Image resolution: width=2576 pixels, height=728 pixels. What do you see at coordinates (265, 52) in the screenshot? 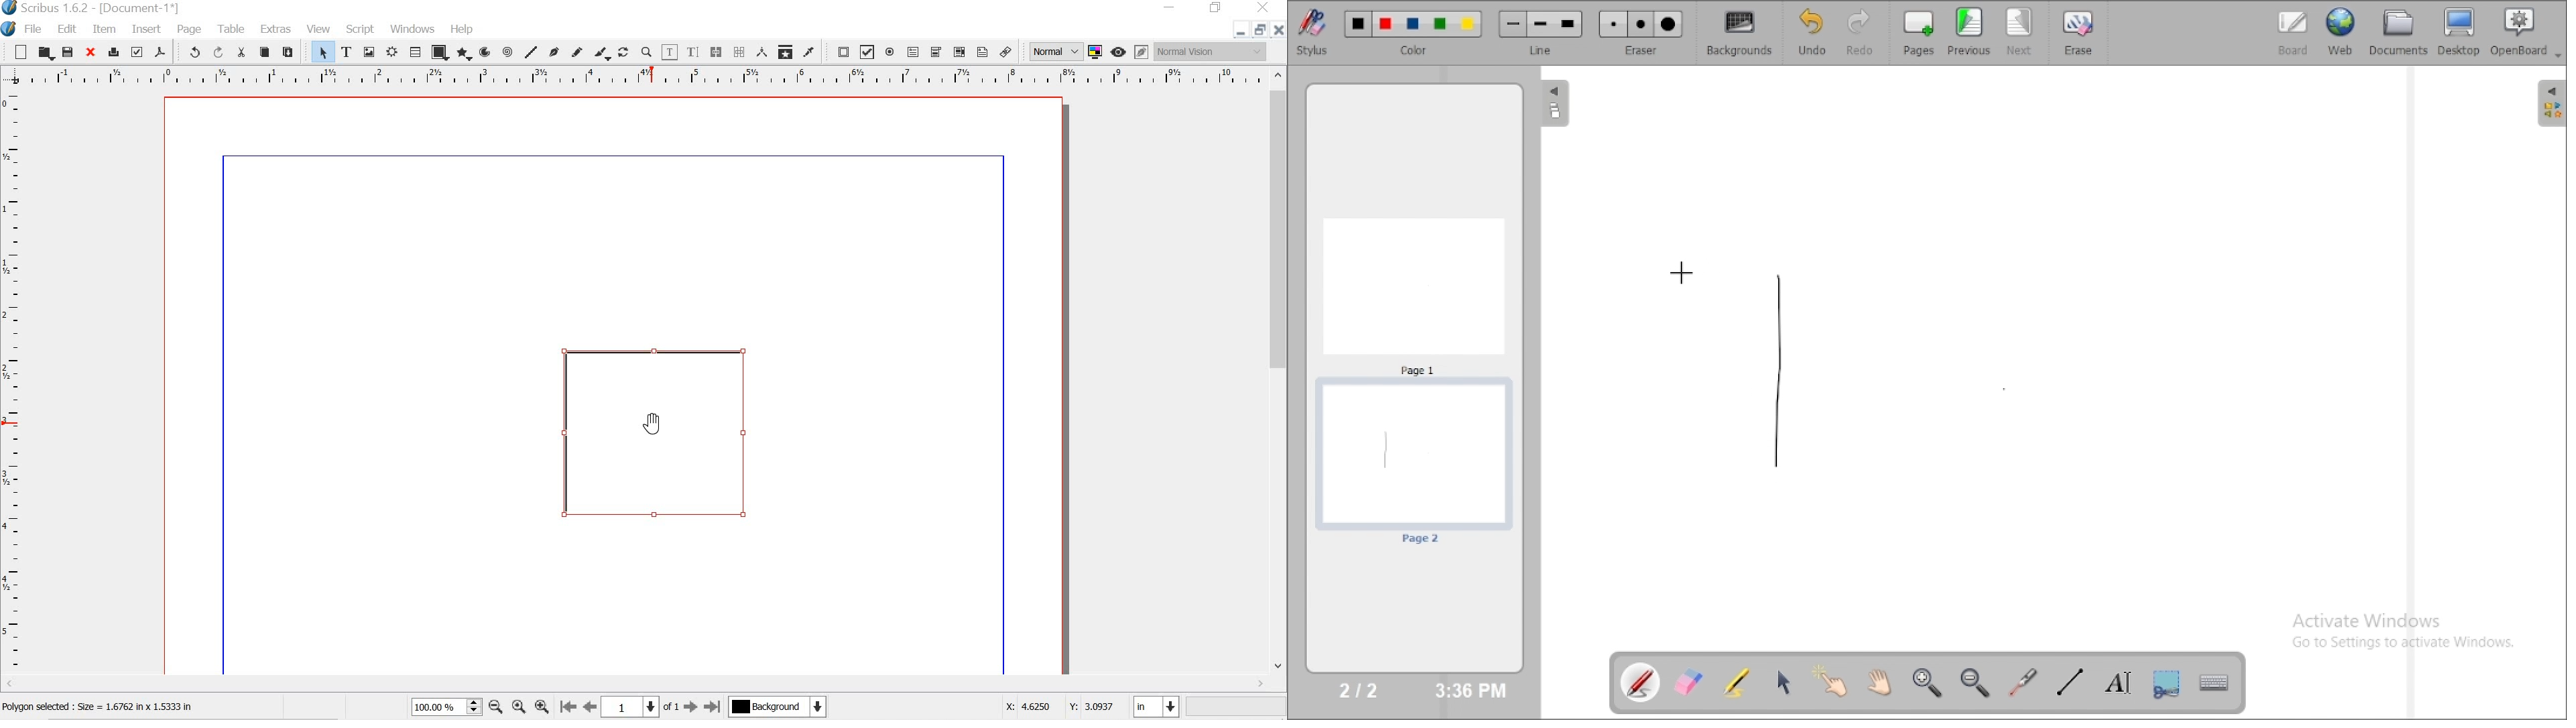
I see `copy` at bounding box center [265, 52].